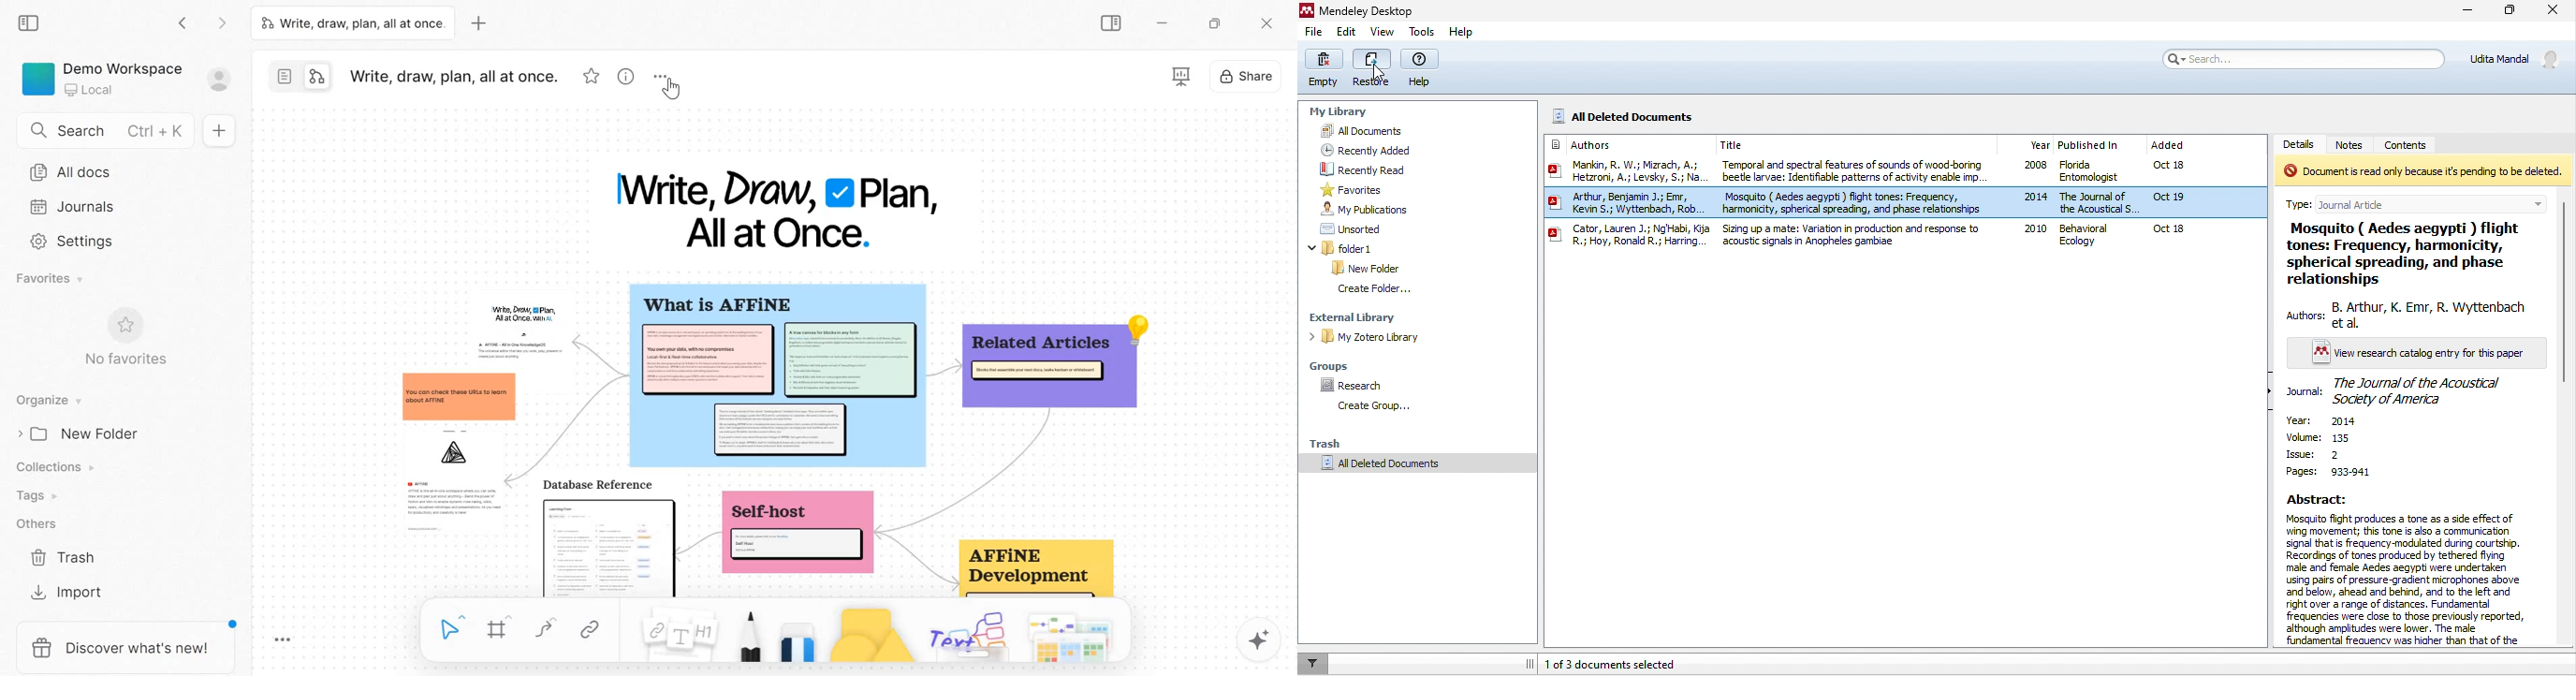  What do you see at coordinates (1346, 228) in the screenshot?
I see `unsorted` at bounding box center [1346, 228].